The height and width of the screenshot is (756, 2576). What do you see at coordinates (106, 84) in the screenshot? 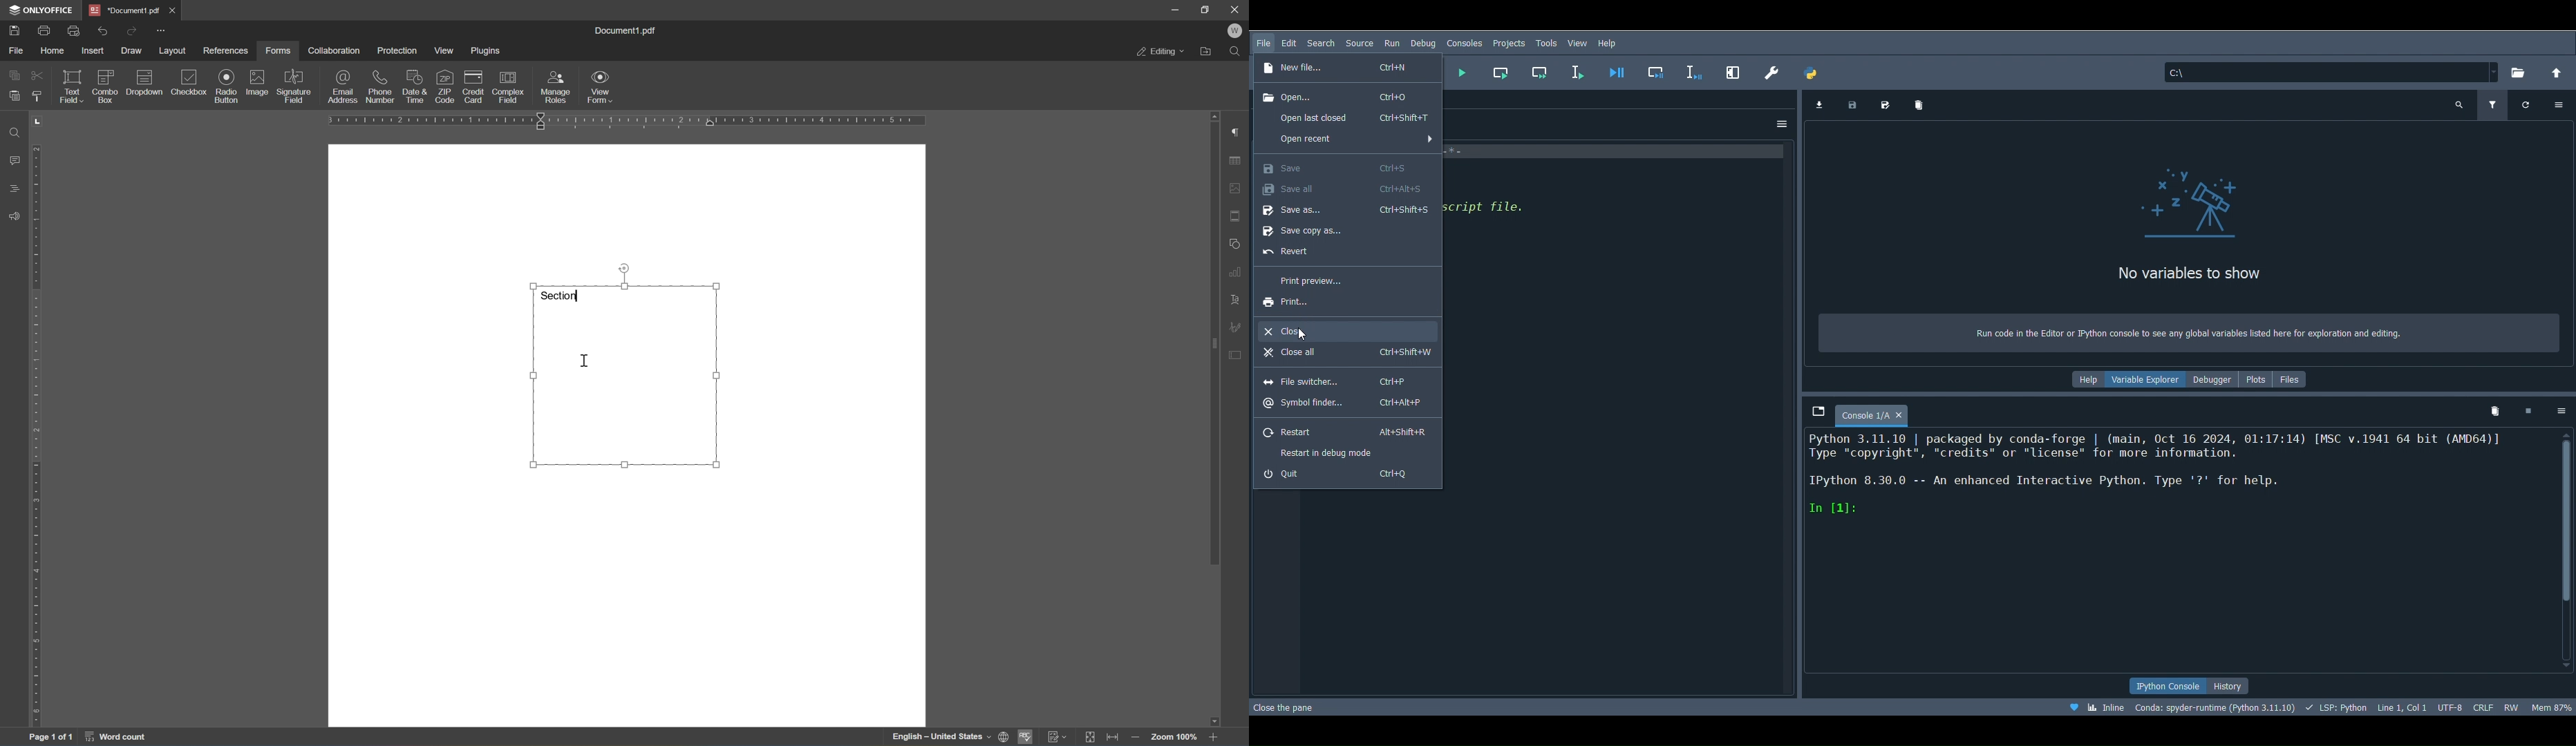
I see `combo box` at bounding box center [106, 84].